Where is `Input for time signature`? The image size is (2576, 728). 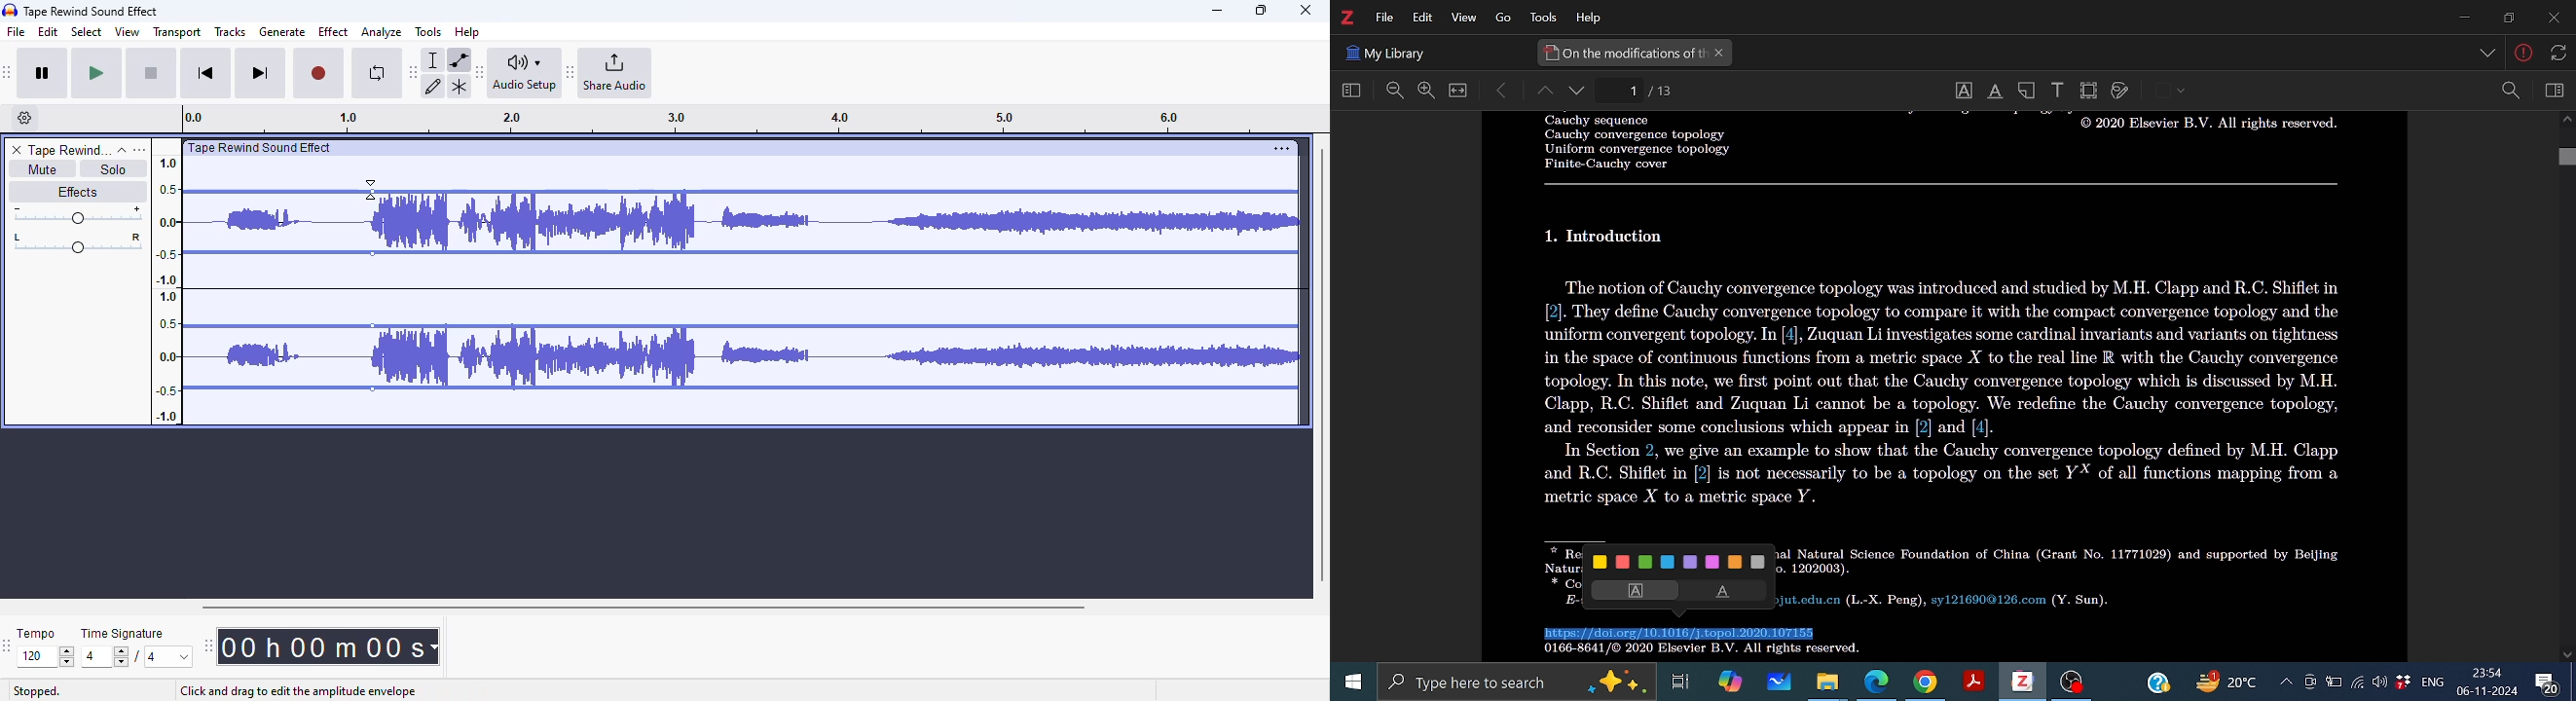 Input for time signature is located at coordinates (105, 657).